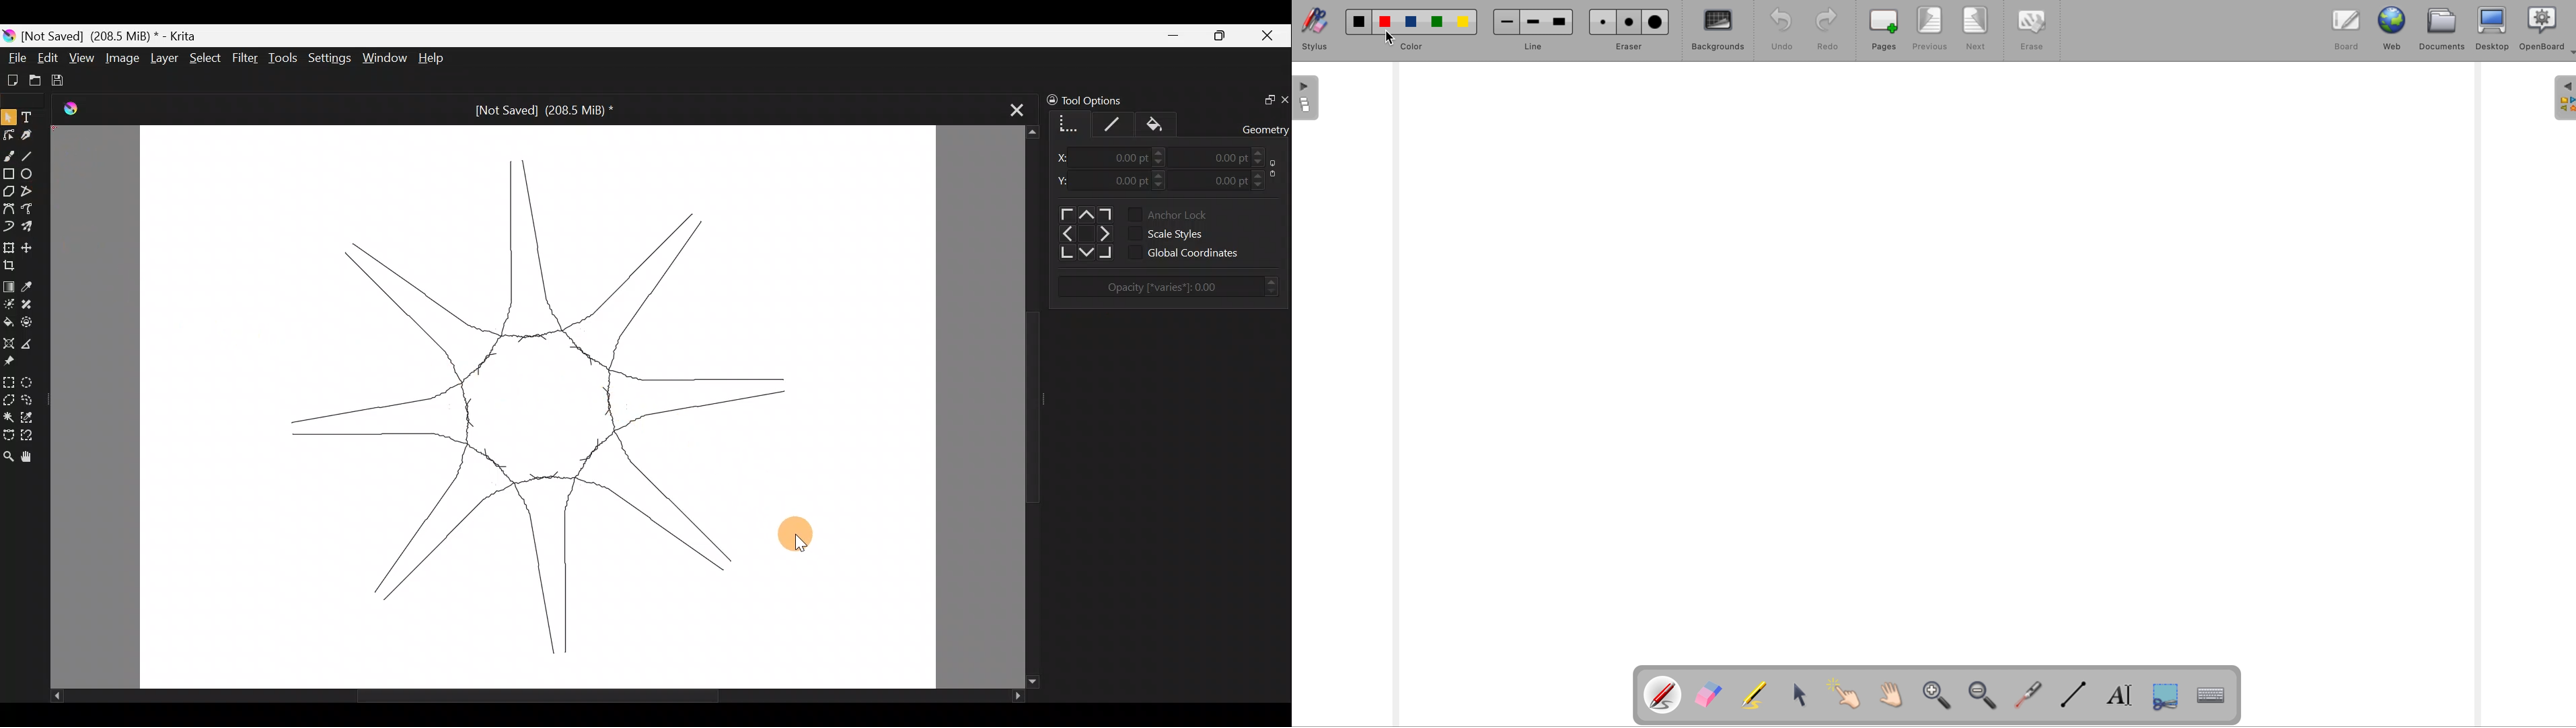 This screenshot has width=2576, height=728. I want to click on Window, so click(383, 59).